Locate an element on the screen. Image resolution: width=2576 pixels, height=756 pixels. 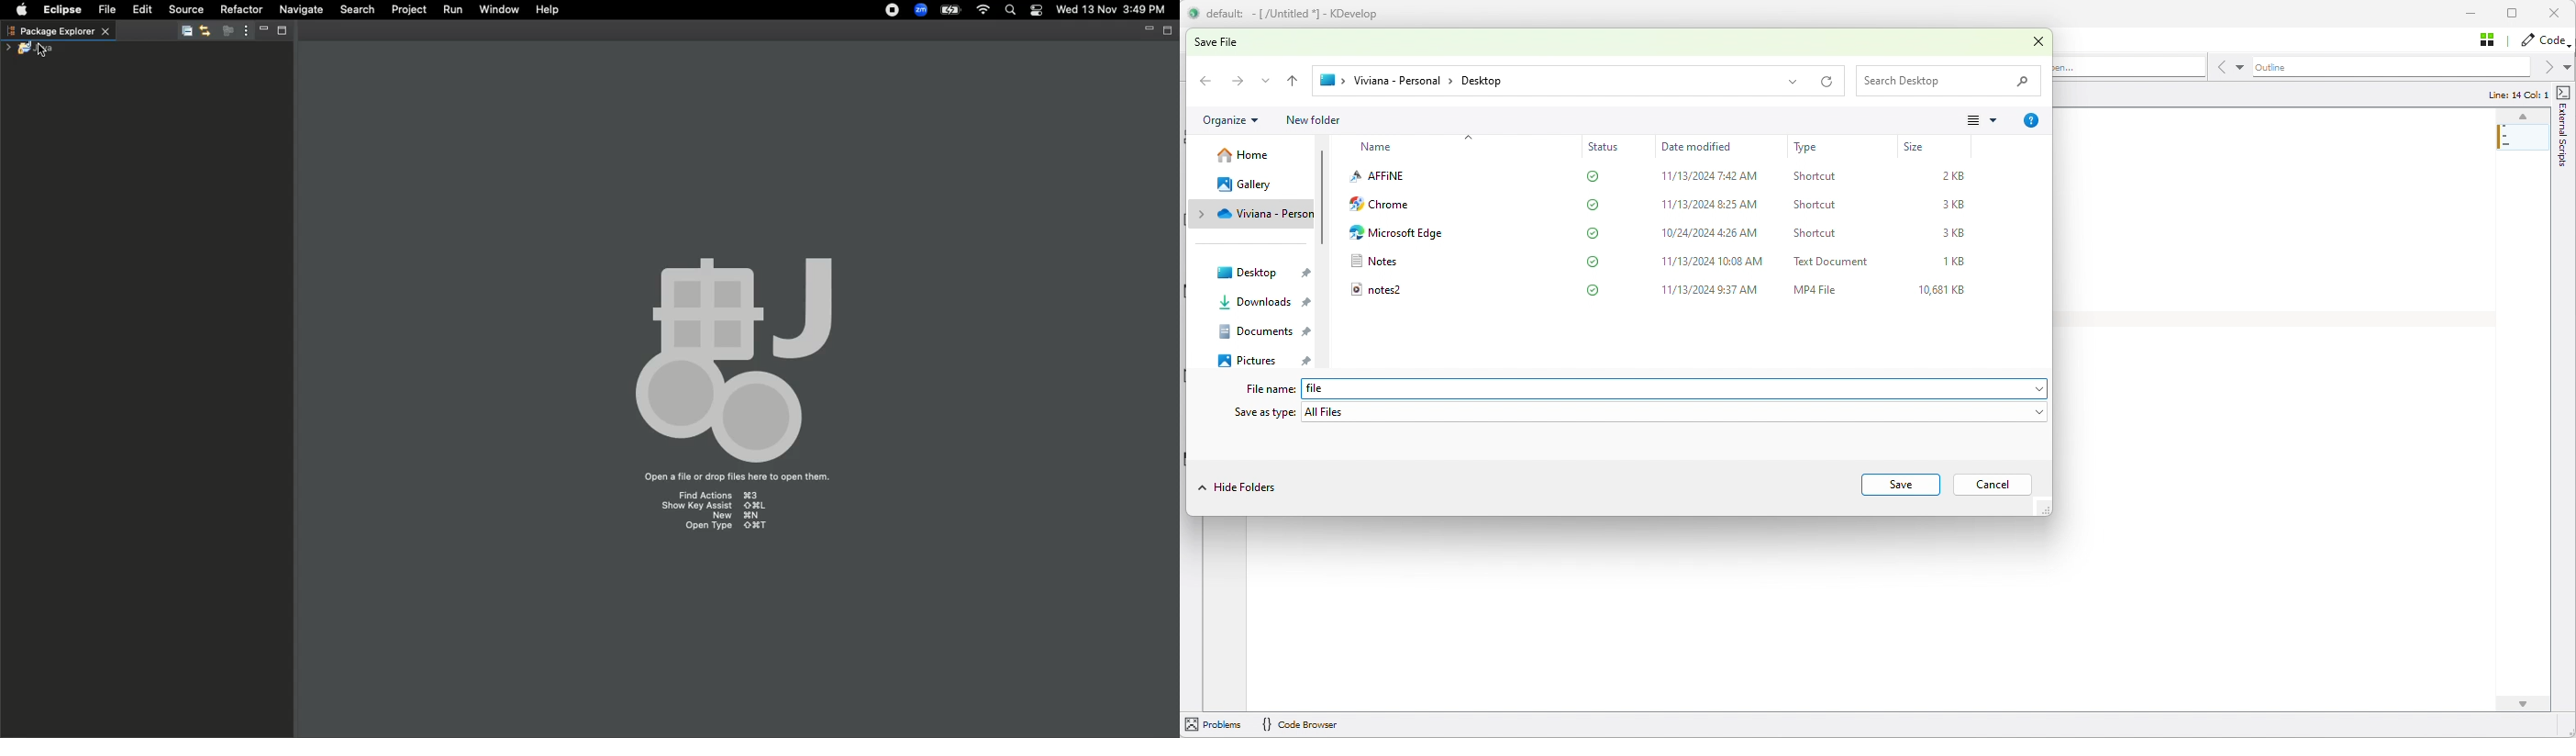
Open a file or drop files here to open them. is located at coordinates (737, 479).